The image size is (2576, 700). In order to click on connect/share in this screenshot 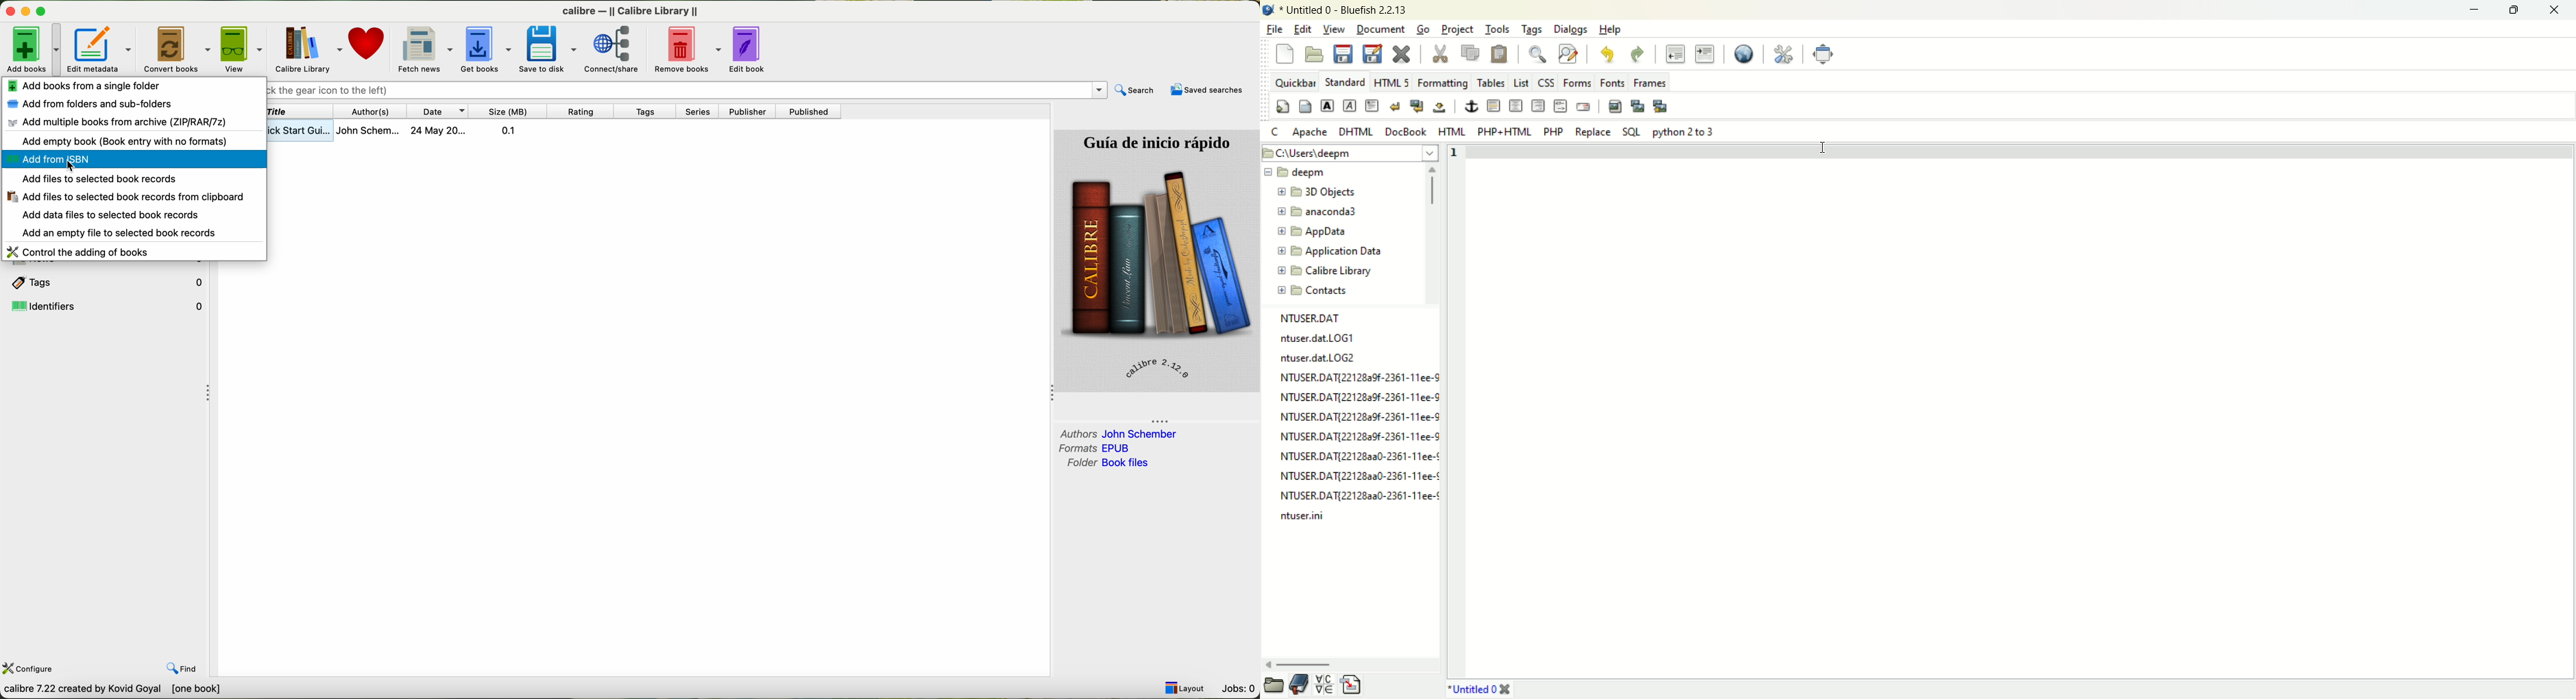, I will do `click(611, 51)`.